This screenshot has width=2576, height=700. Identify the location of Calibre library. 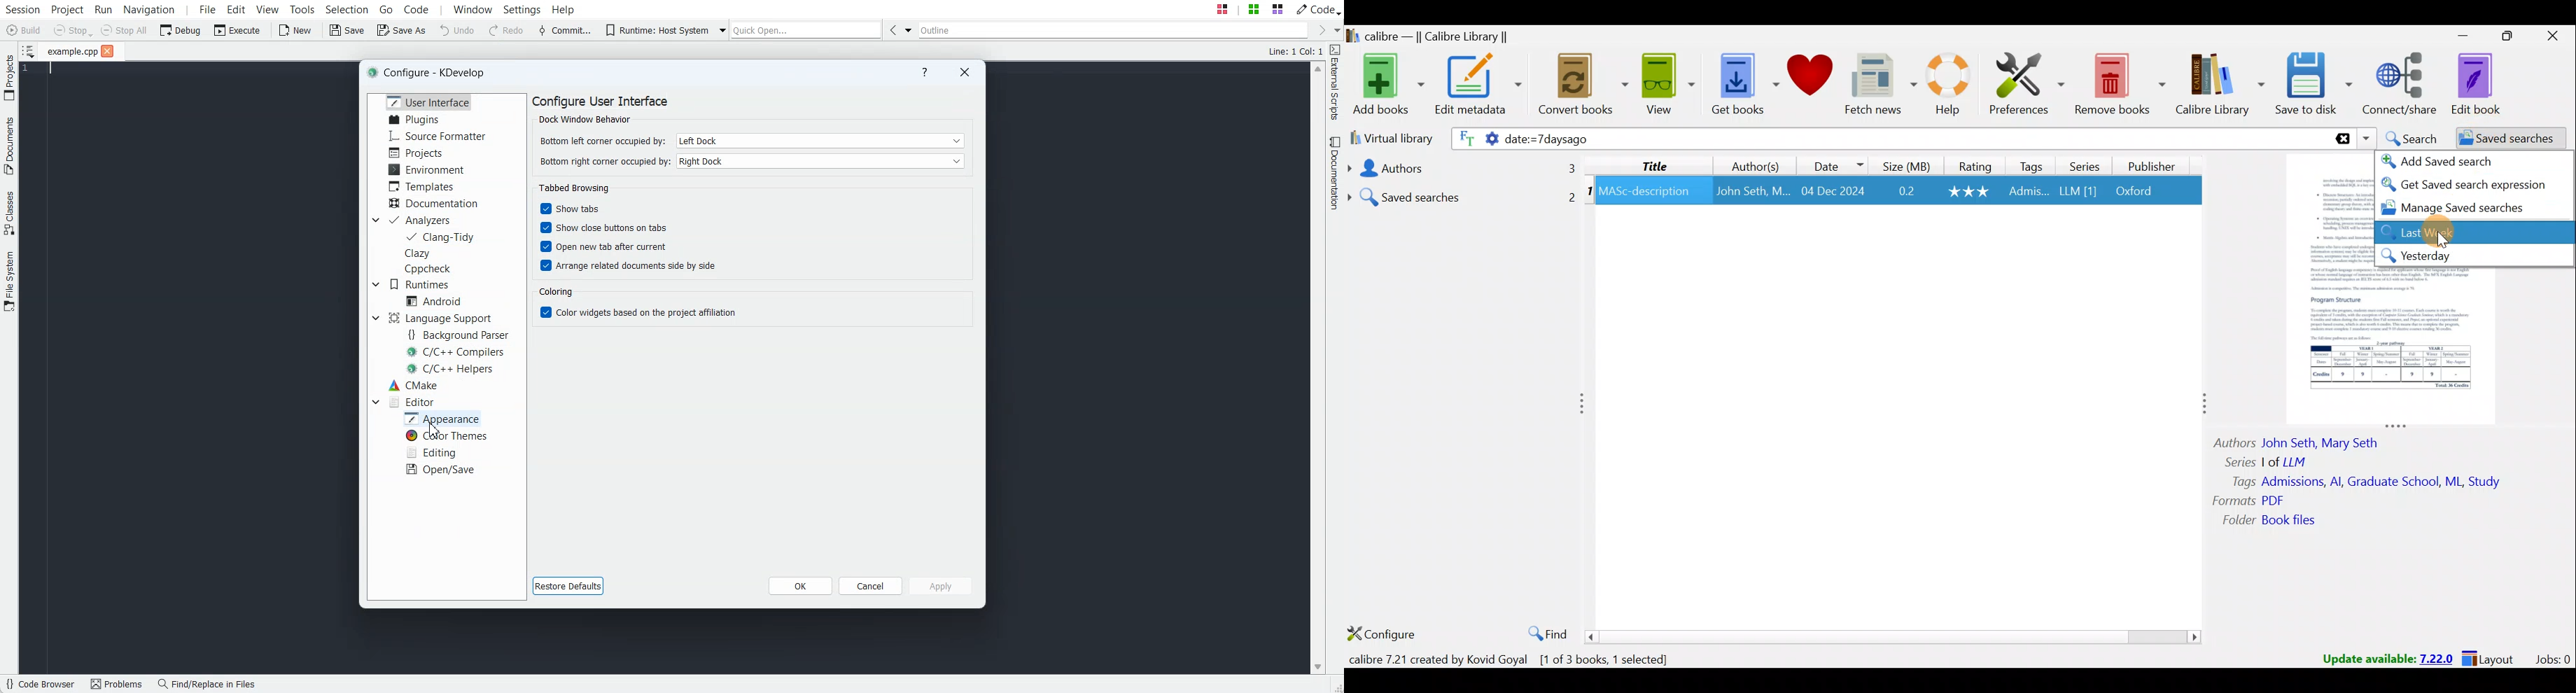
(2222, 85).